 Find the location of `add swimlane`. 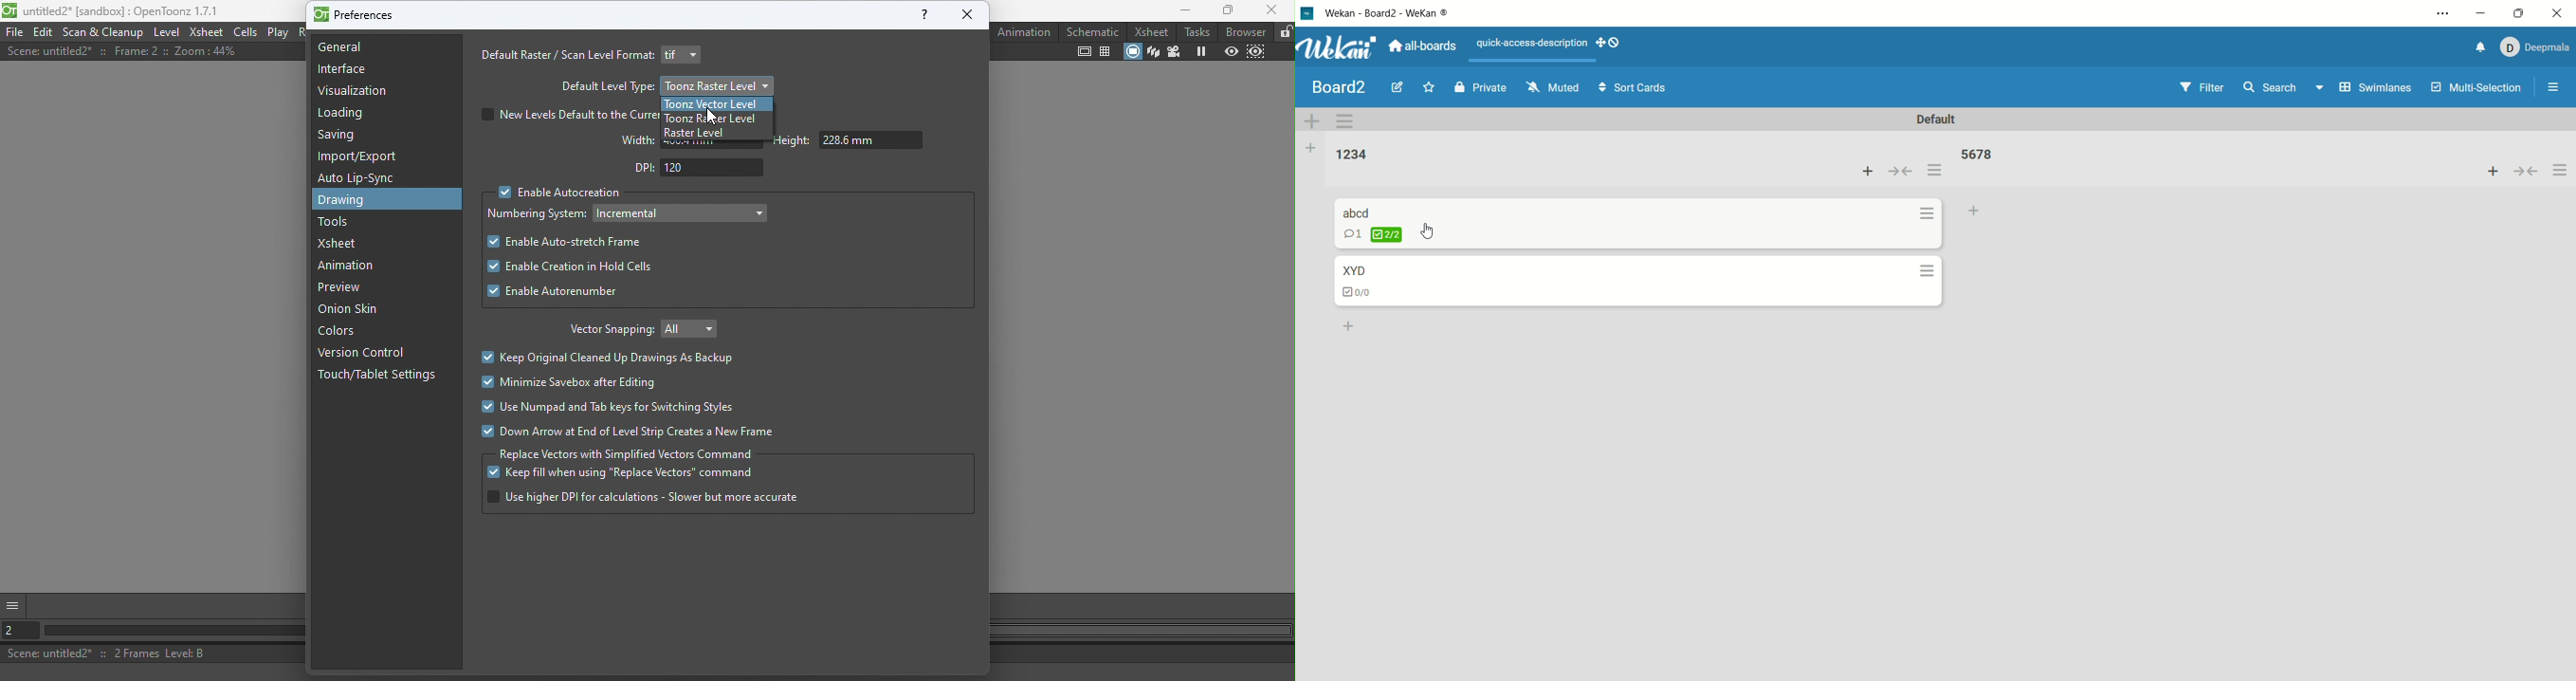

add swimlane is located at coordinates (1313, 121).